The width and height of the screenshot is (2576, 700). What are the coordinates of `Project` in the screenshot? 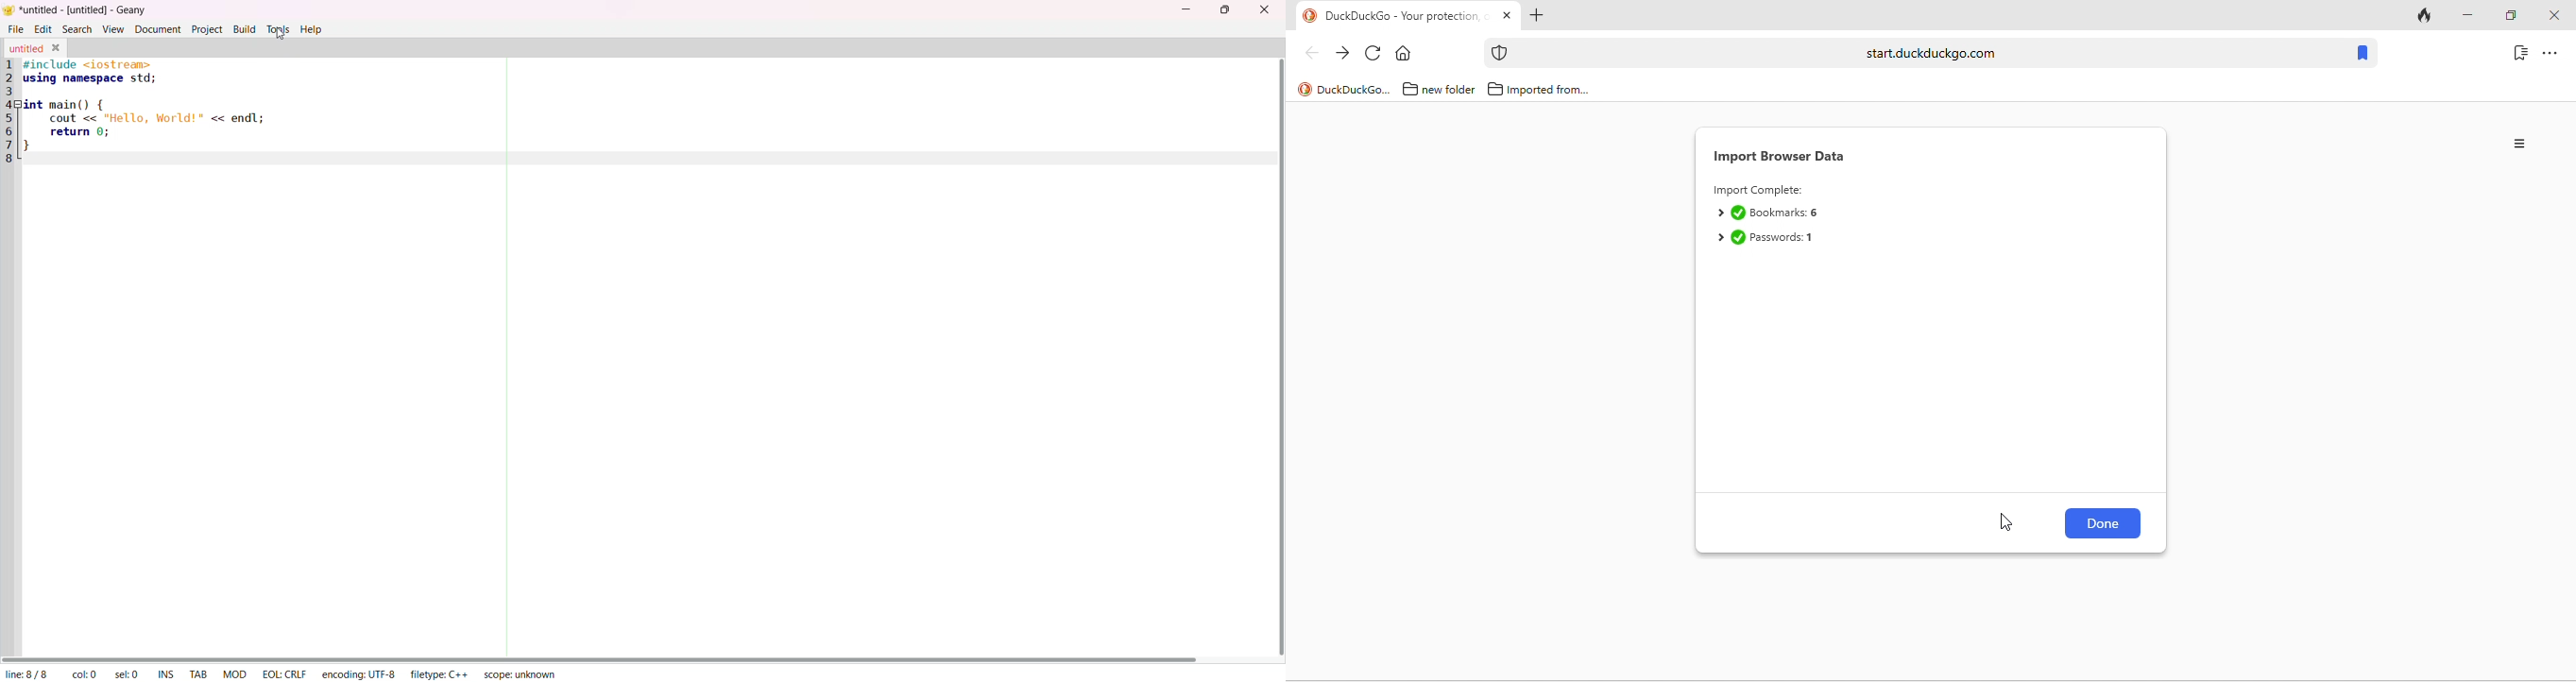 It's located at (207, 29).